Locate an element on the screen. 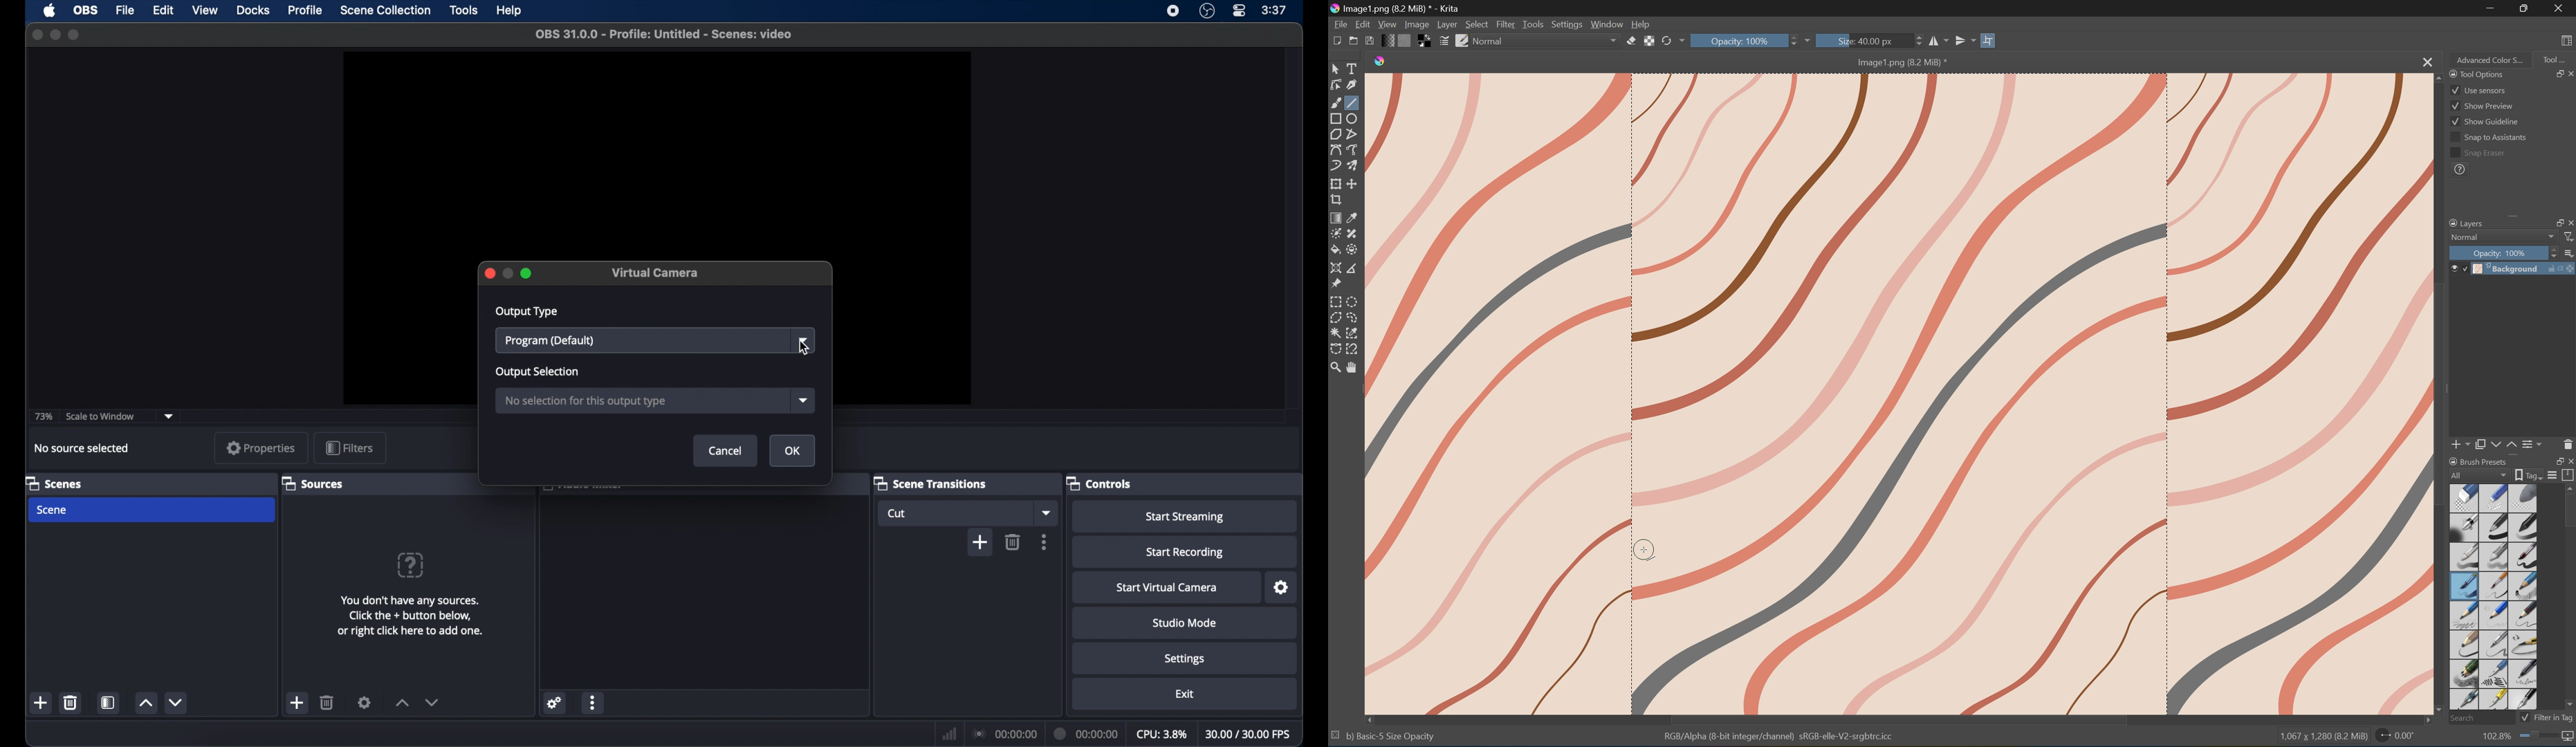 The width and height of the screenshot is (2576, 756). maximize is located at coordinates (75, 35).